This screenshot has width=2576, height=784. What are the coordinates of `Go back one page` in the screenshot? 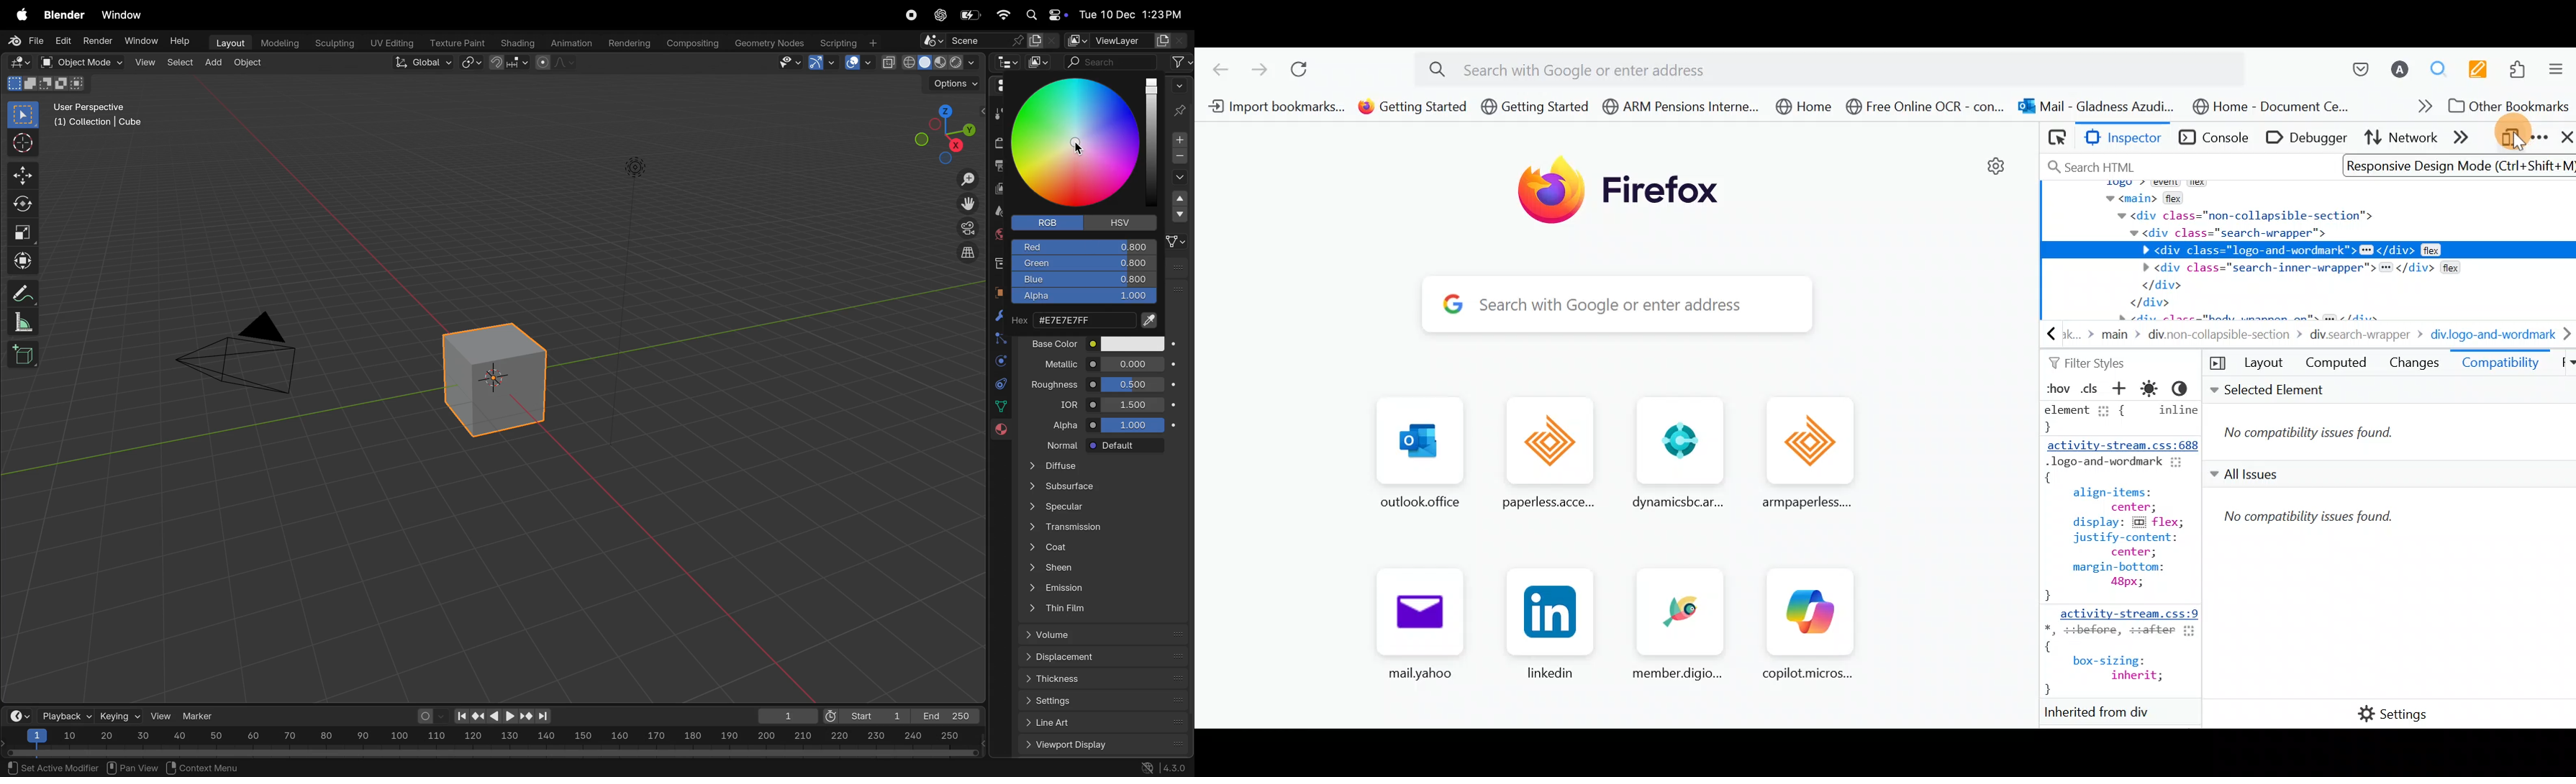 It's located at (1215, 66).